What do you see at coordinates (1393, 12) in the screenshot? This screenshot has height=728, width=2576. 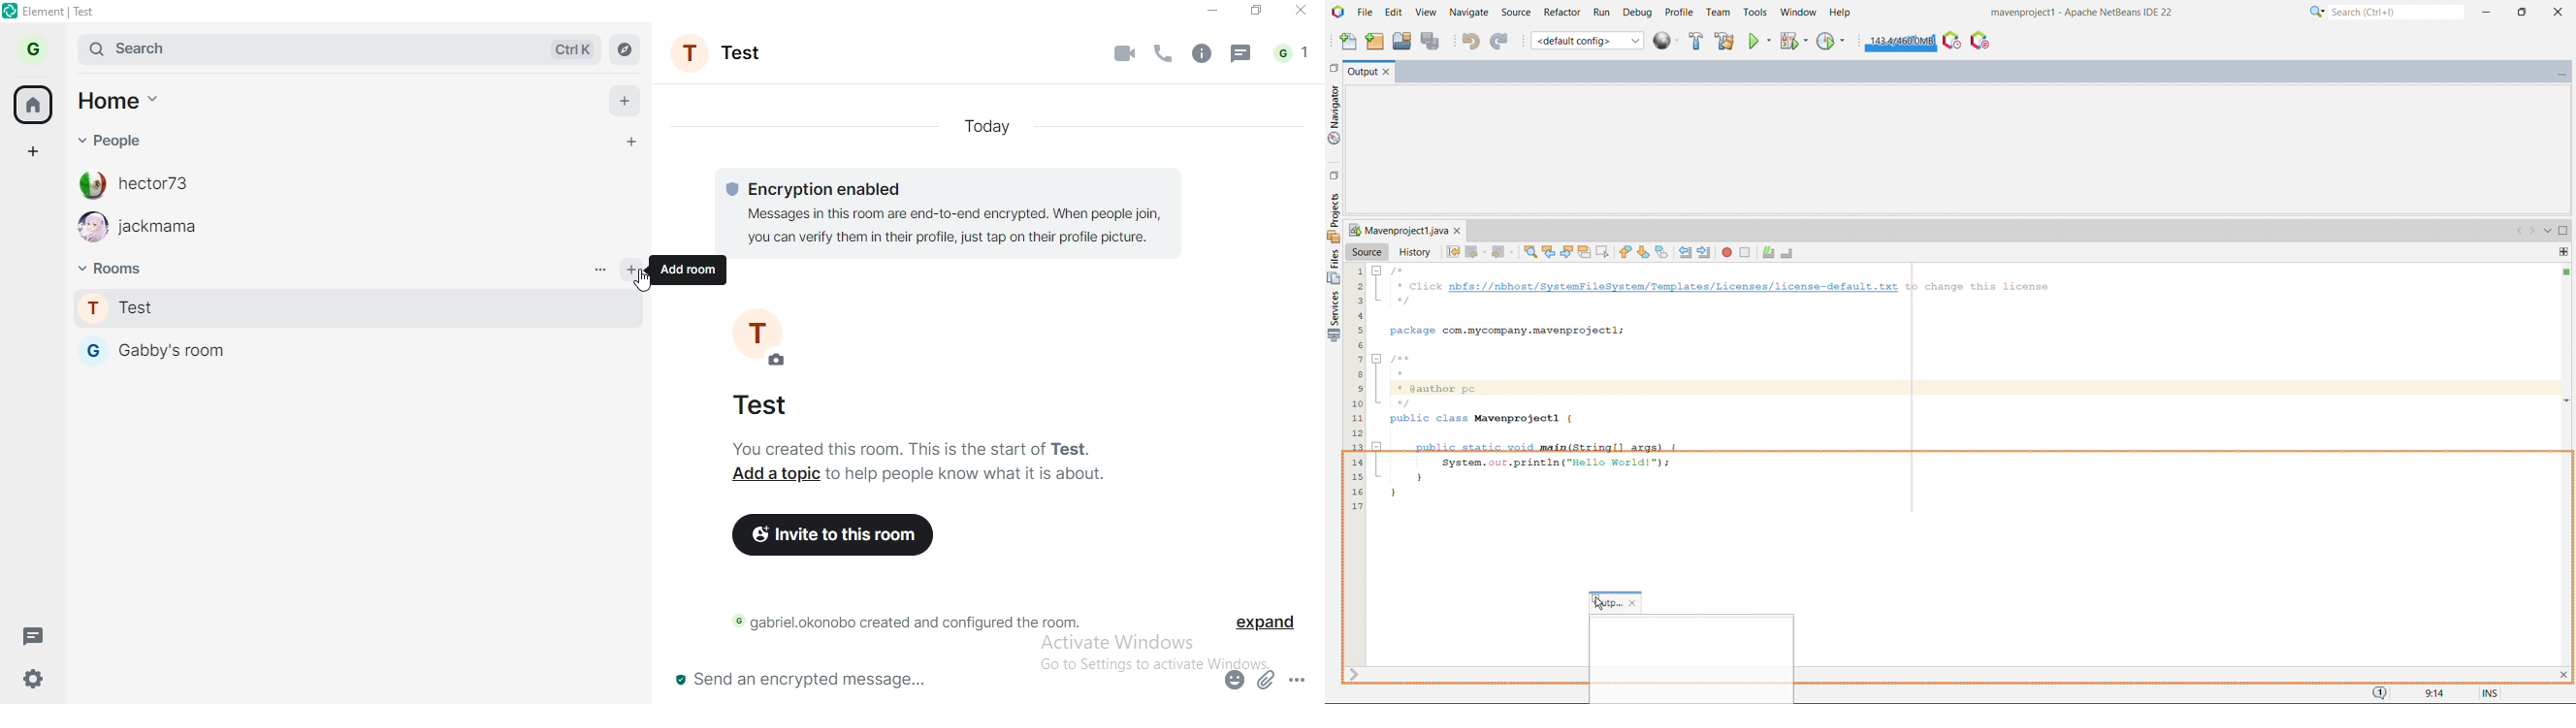 I see `edit` at bounding box center [1393, 12].